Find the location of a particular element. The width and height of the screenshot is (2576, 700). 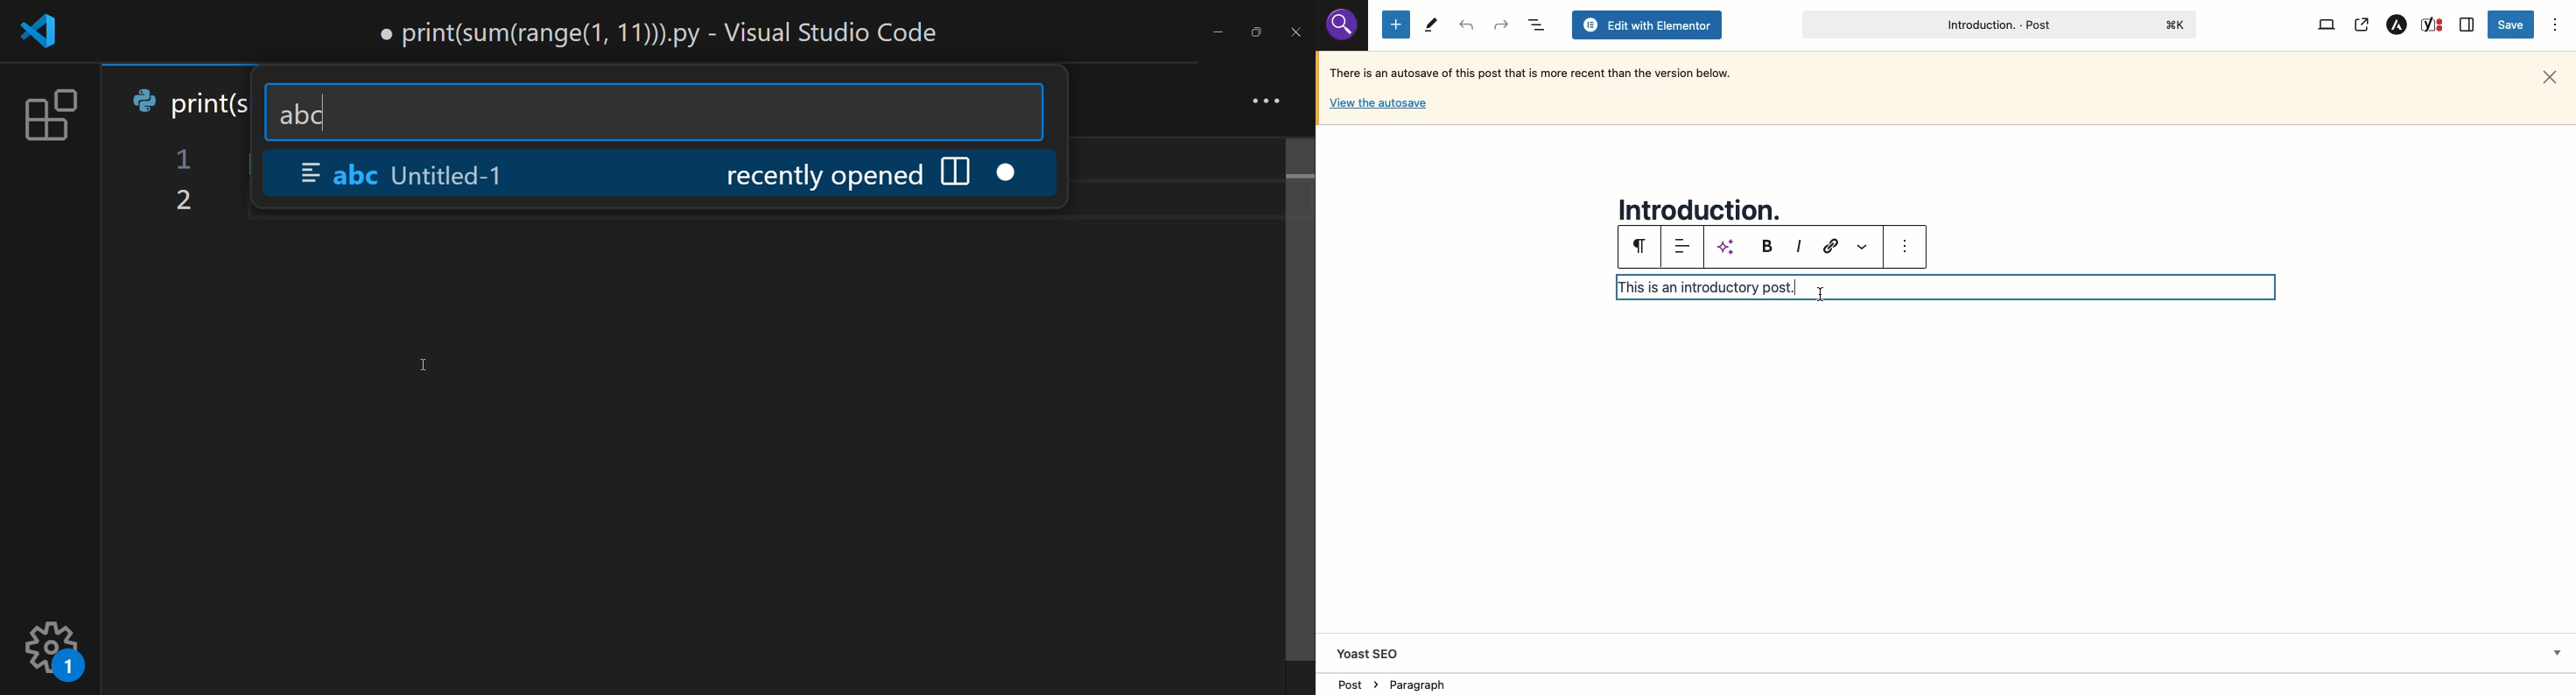

Yoast SEO is located at coordinates (1952, 656).